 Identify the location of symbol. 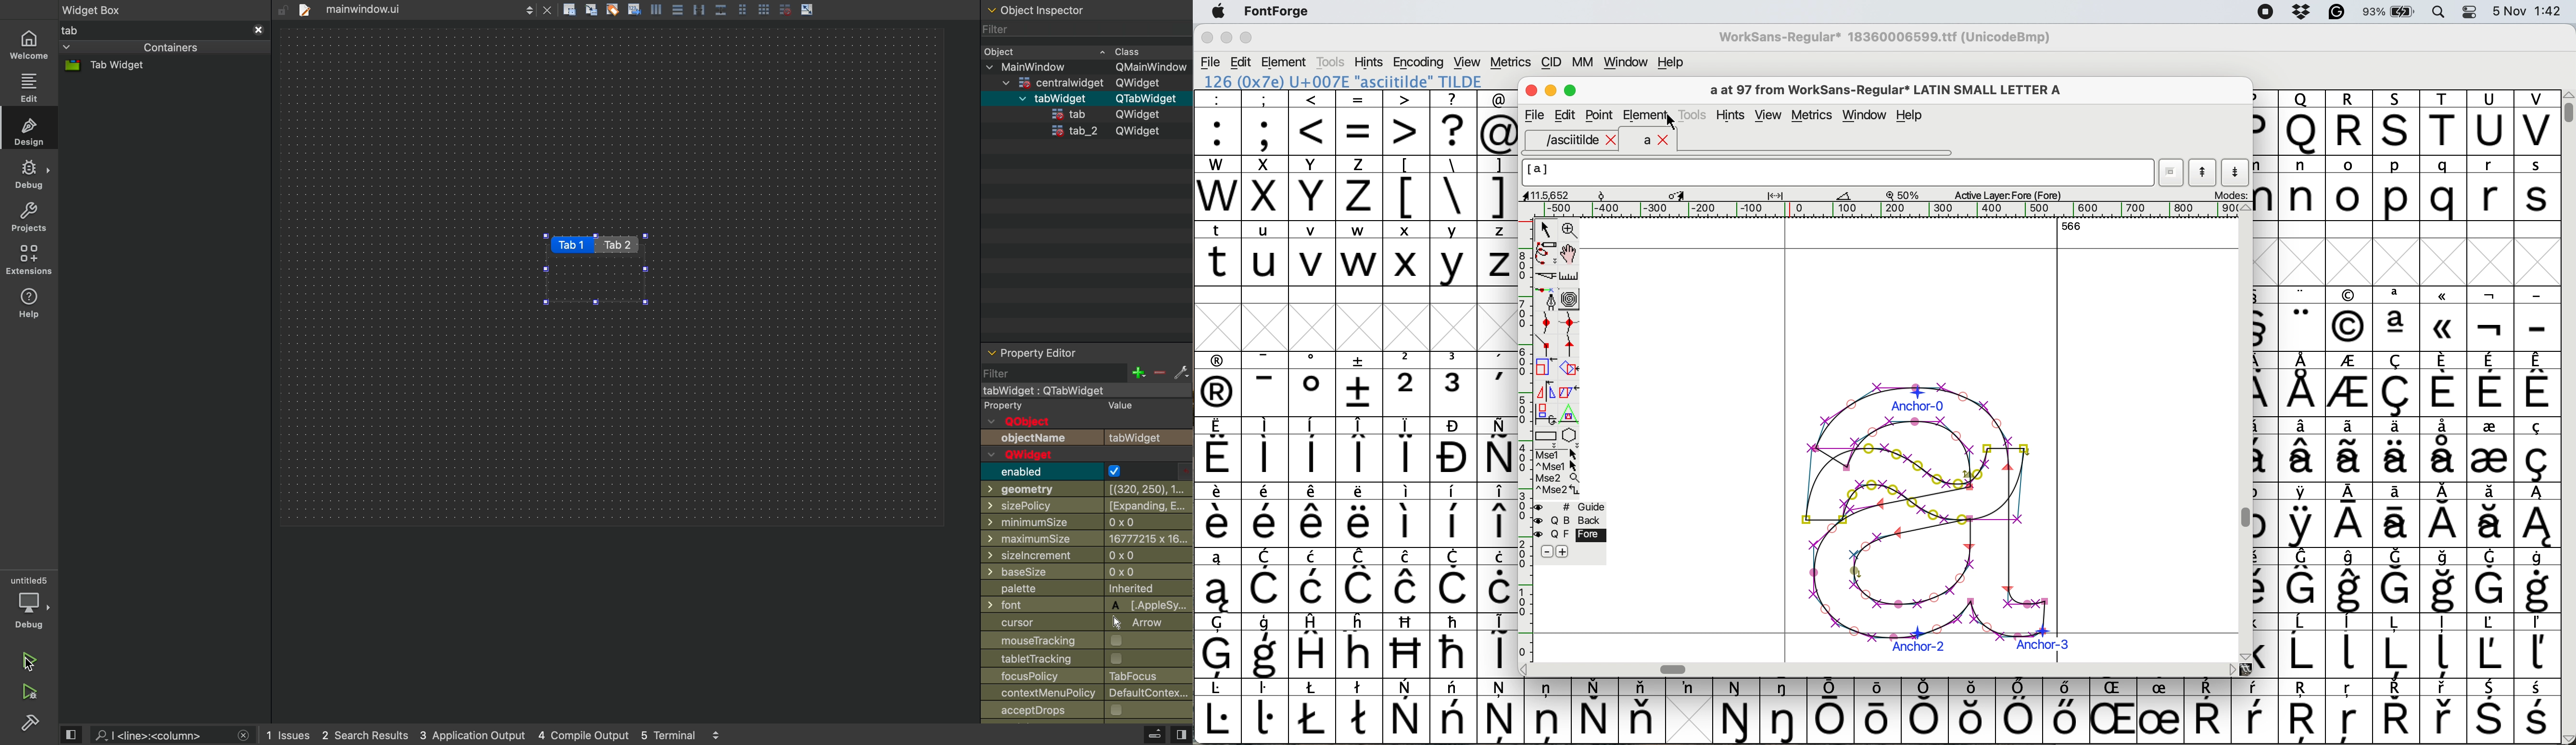
(1453, 516).